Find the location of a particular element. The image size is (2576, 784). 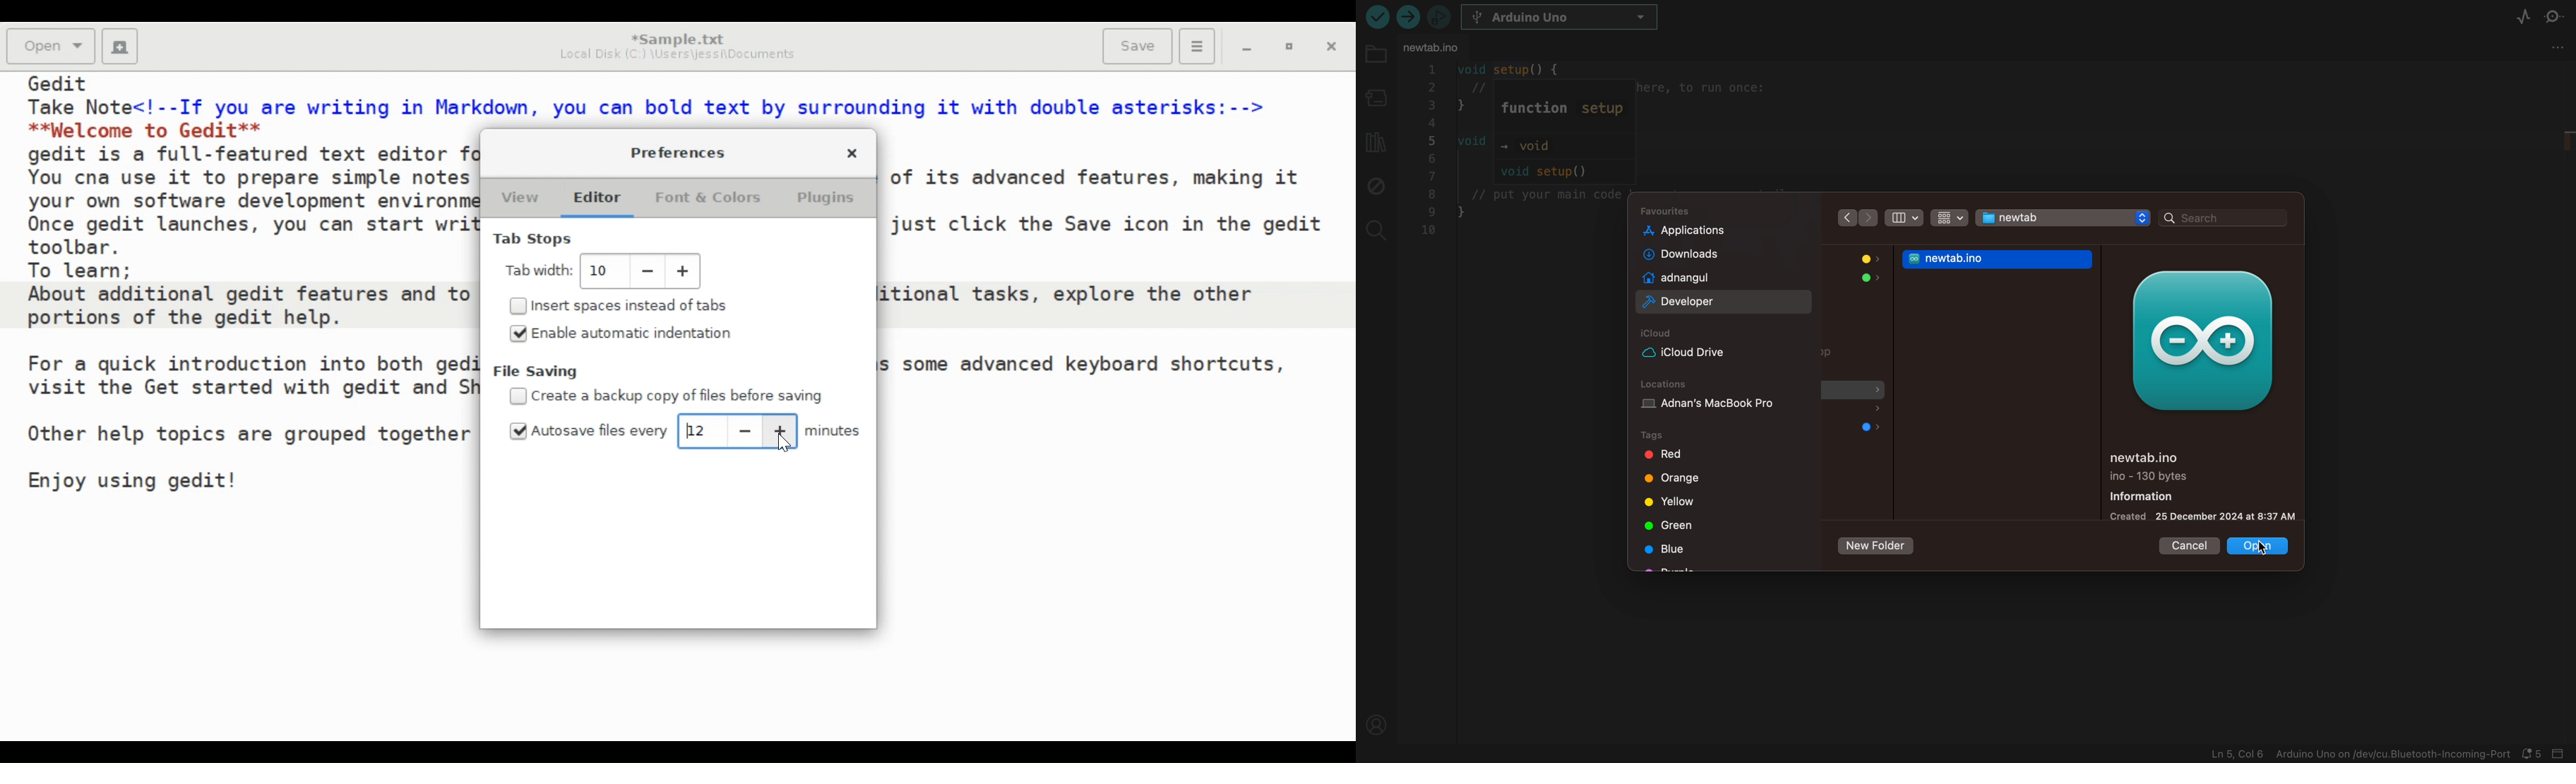

(un)select Enable automatic indentation is located at coordinates (628, 333).